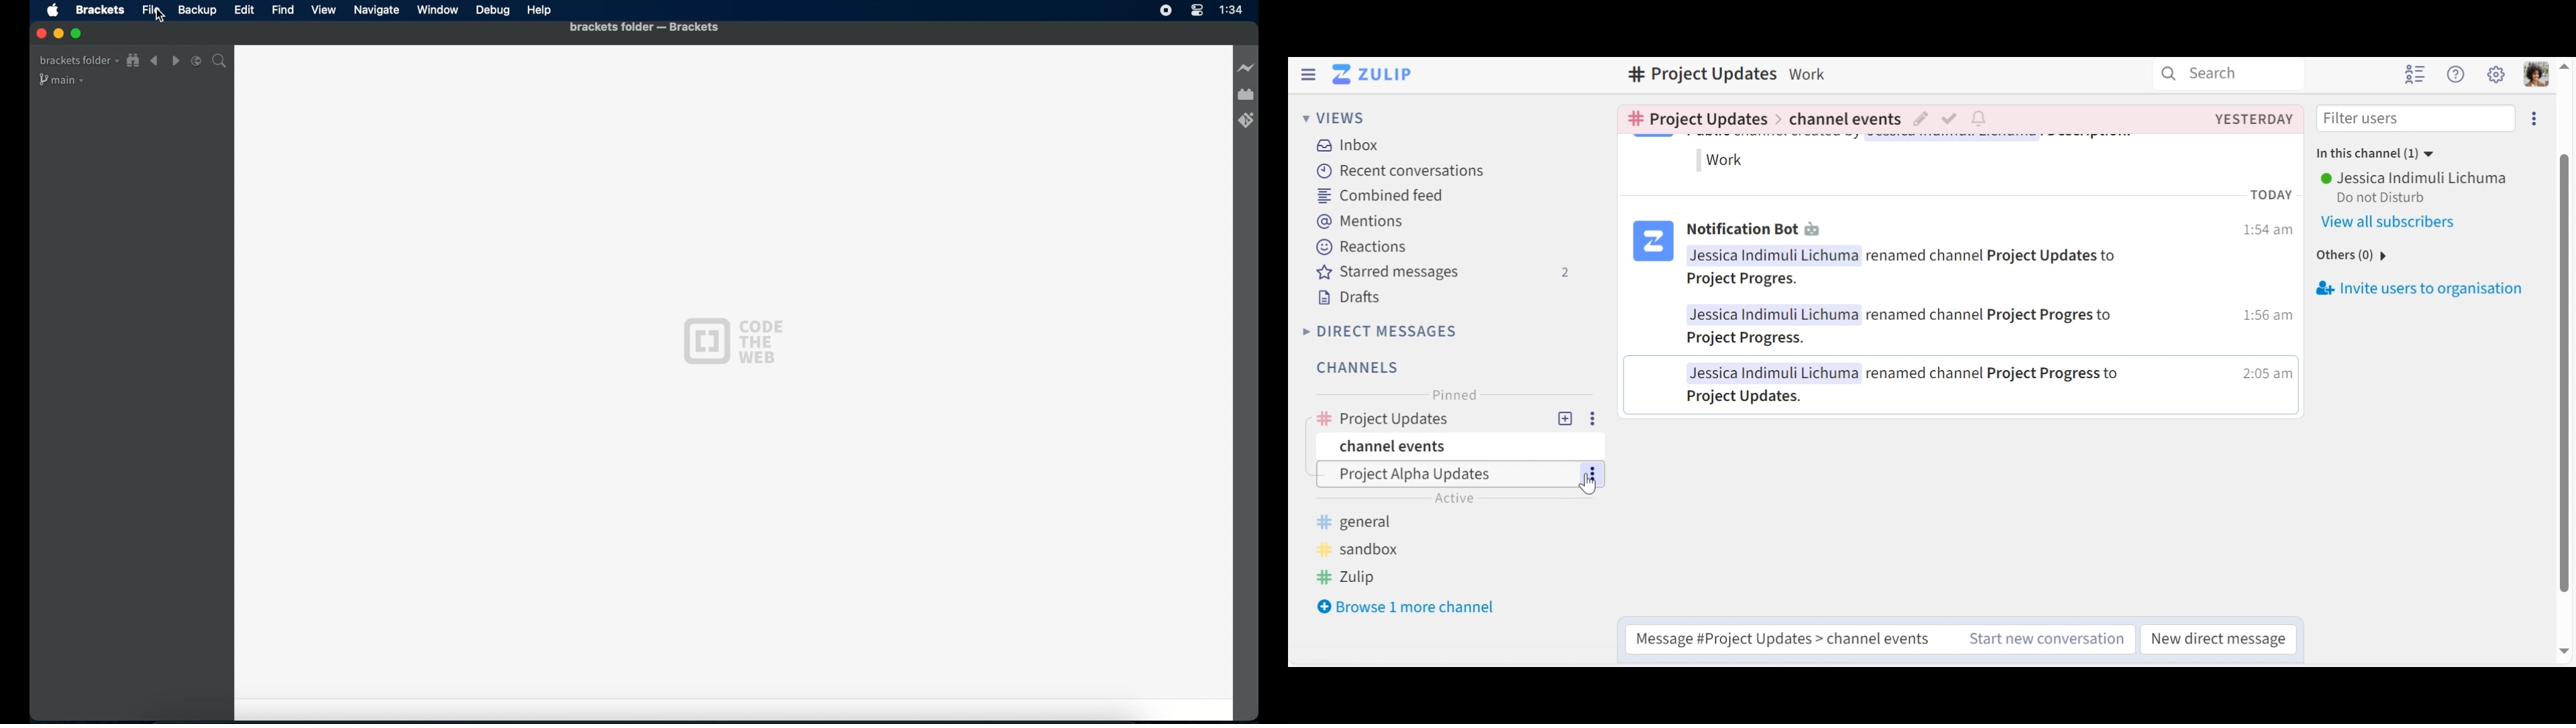  Describe the element at coordinates (1246, 68) in the screenshot. I see `Live preview` at that location.